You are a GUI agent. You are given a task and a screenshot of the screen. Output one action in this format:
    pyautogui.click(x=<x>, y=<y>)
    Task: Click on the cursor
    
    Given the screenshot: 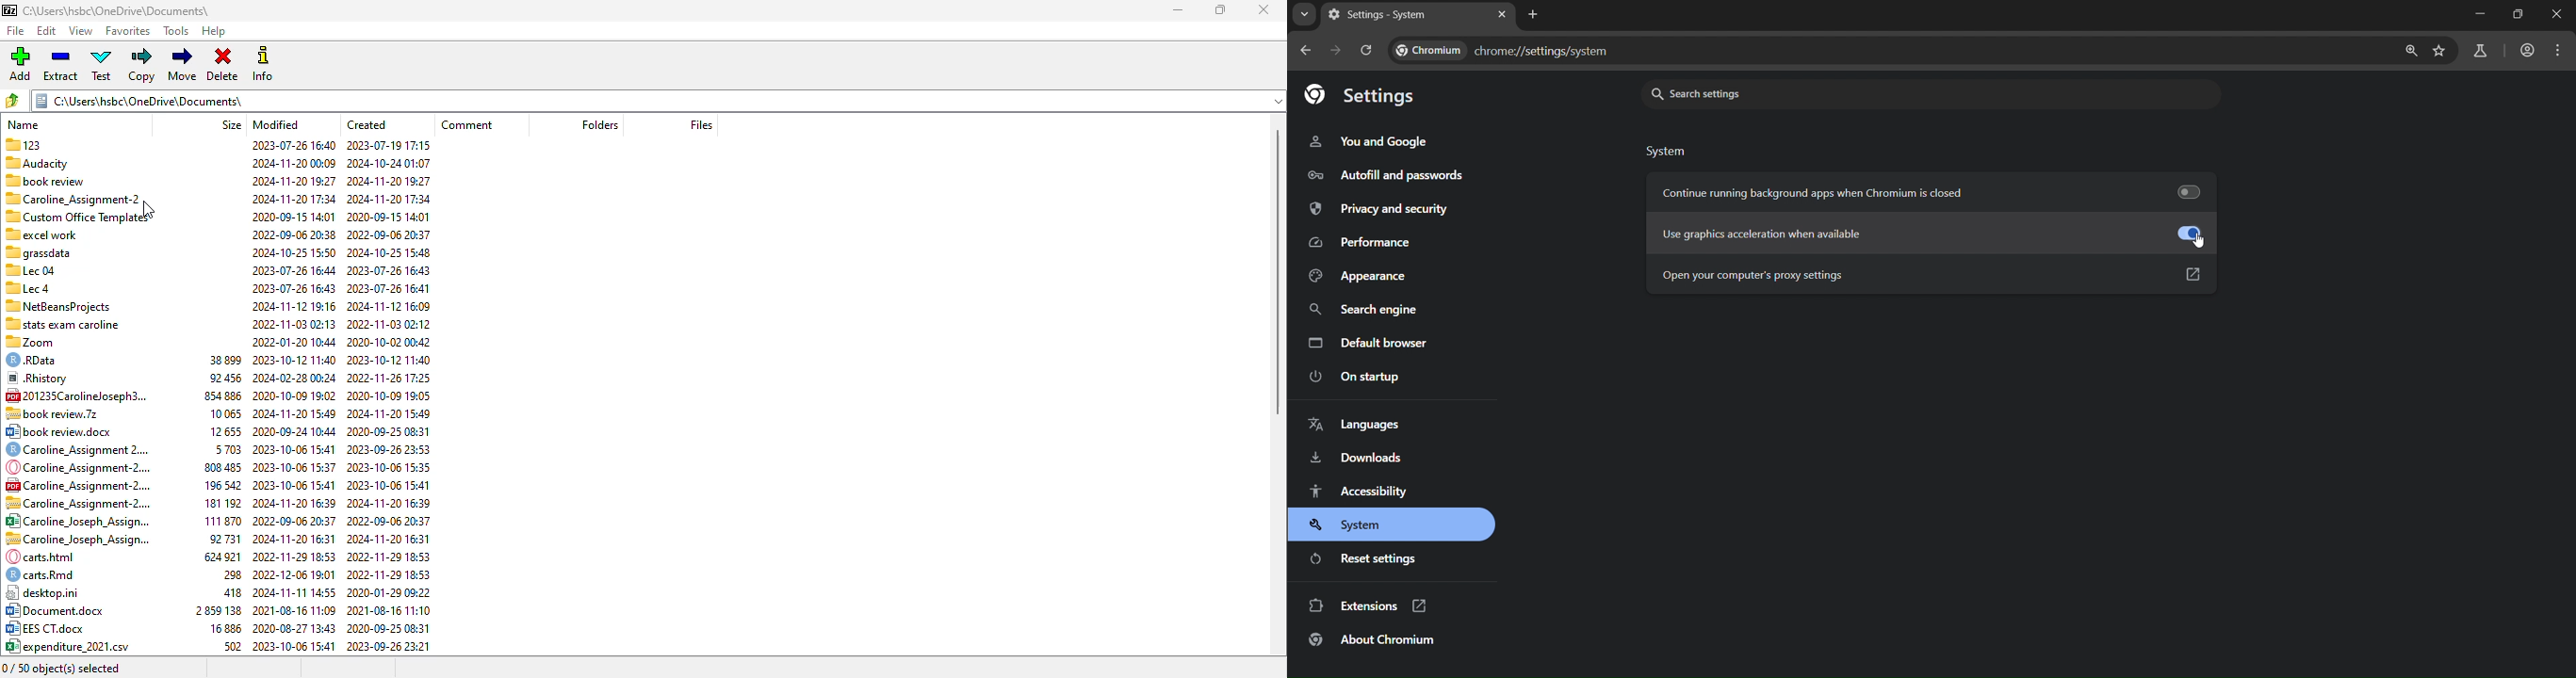 What is the action you would take?
    pyautogui.click(x=149, y=211)
    